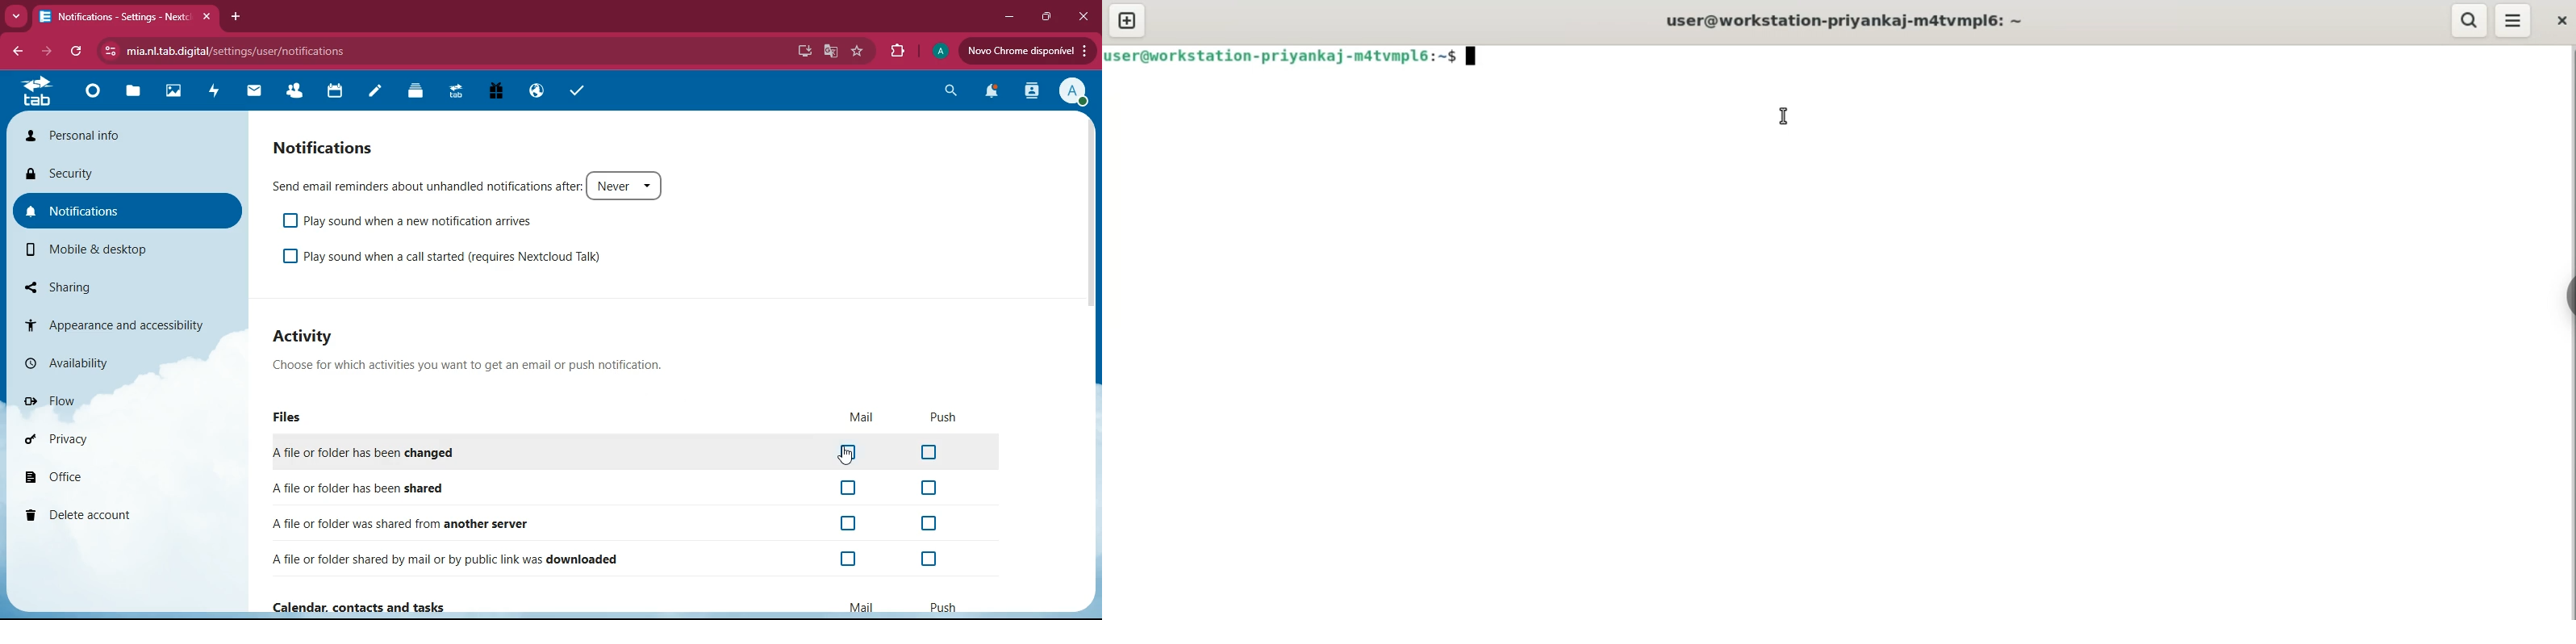  What do you see at coordinates (949, 93) in the screenshot?
I see `search` at bounding box center [949, 93].